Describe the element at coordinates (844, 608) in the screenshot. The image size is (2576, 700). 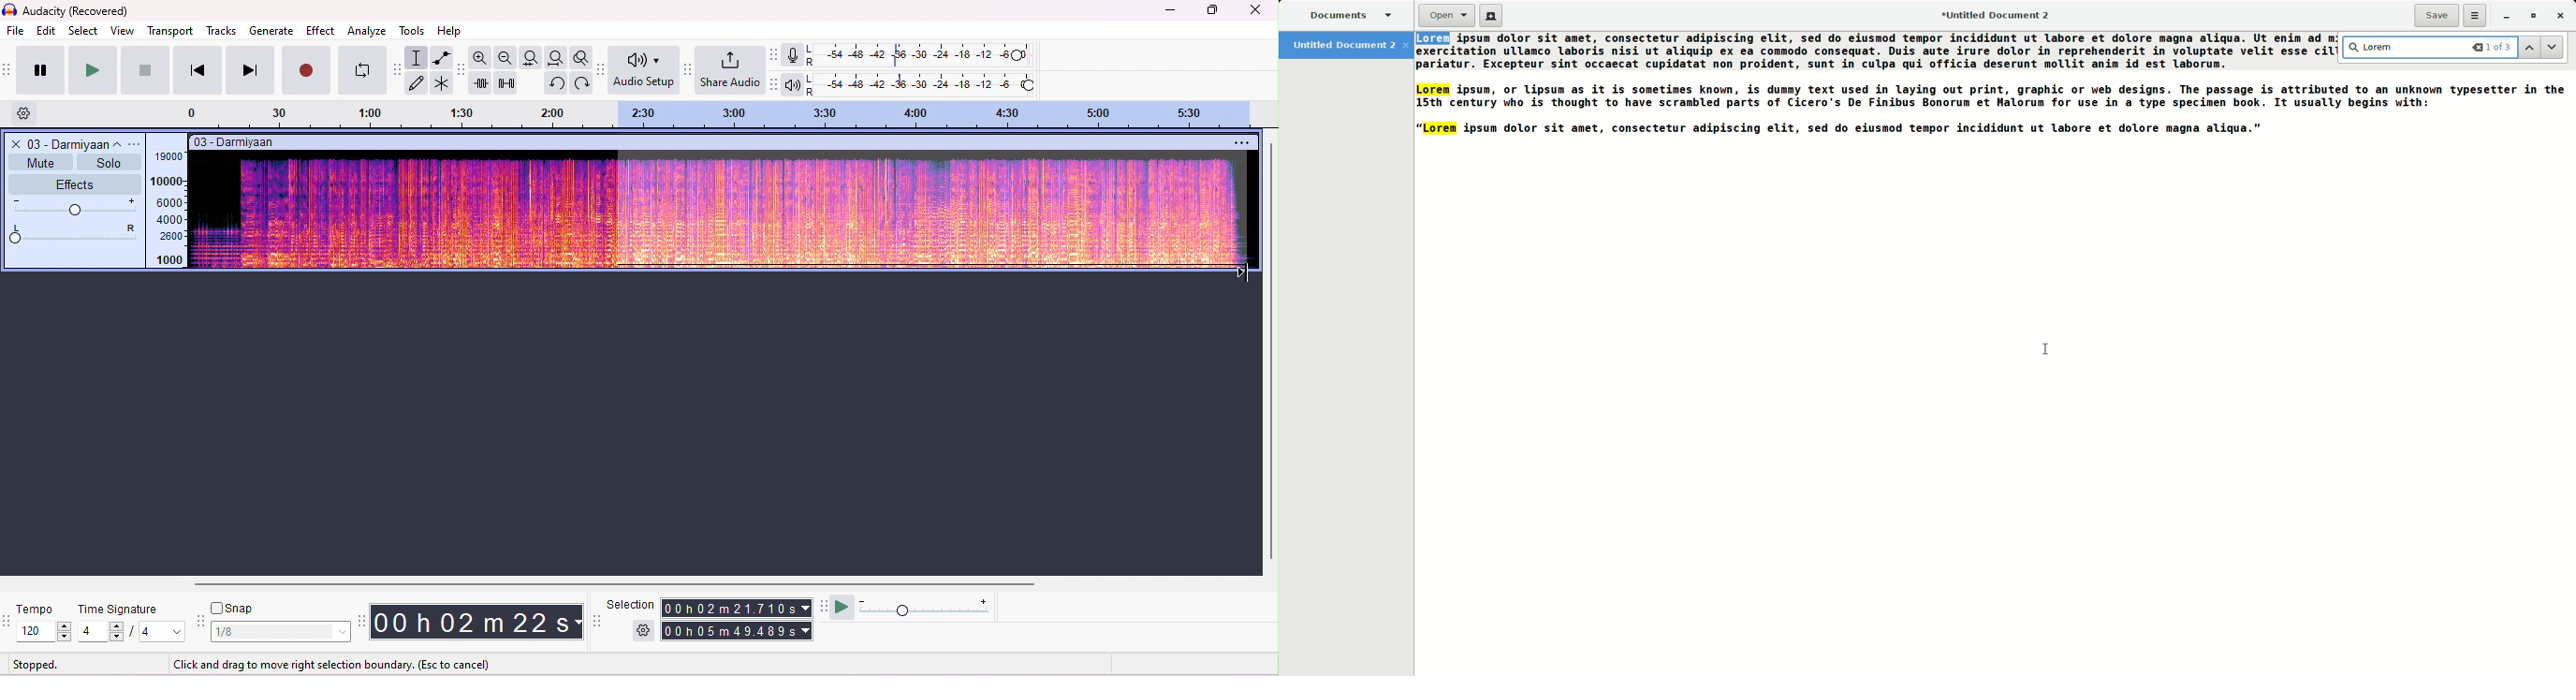
I see `play at speed/ play at speed once` at that location.